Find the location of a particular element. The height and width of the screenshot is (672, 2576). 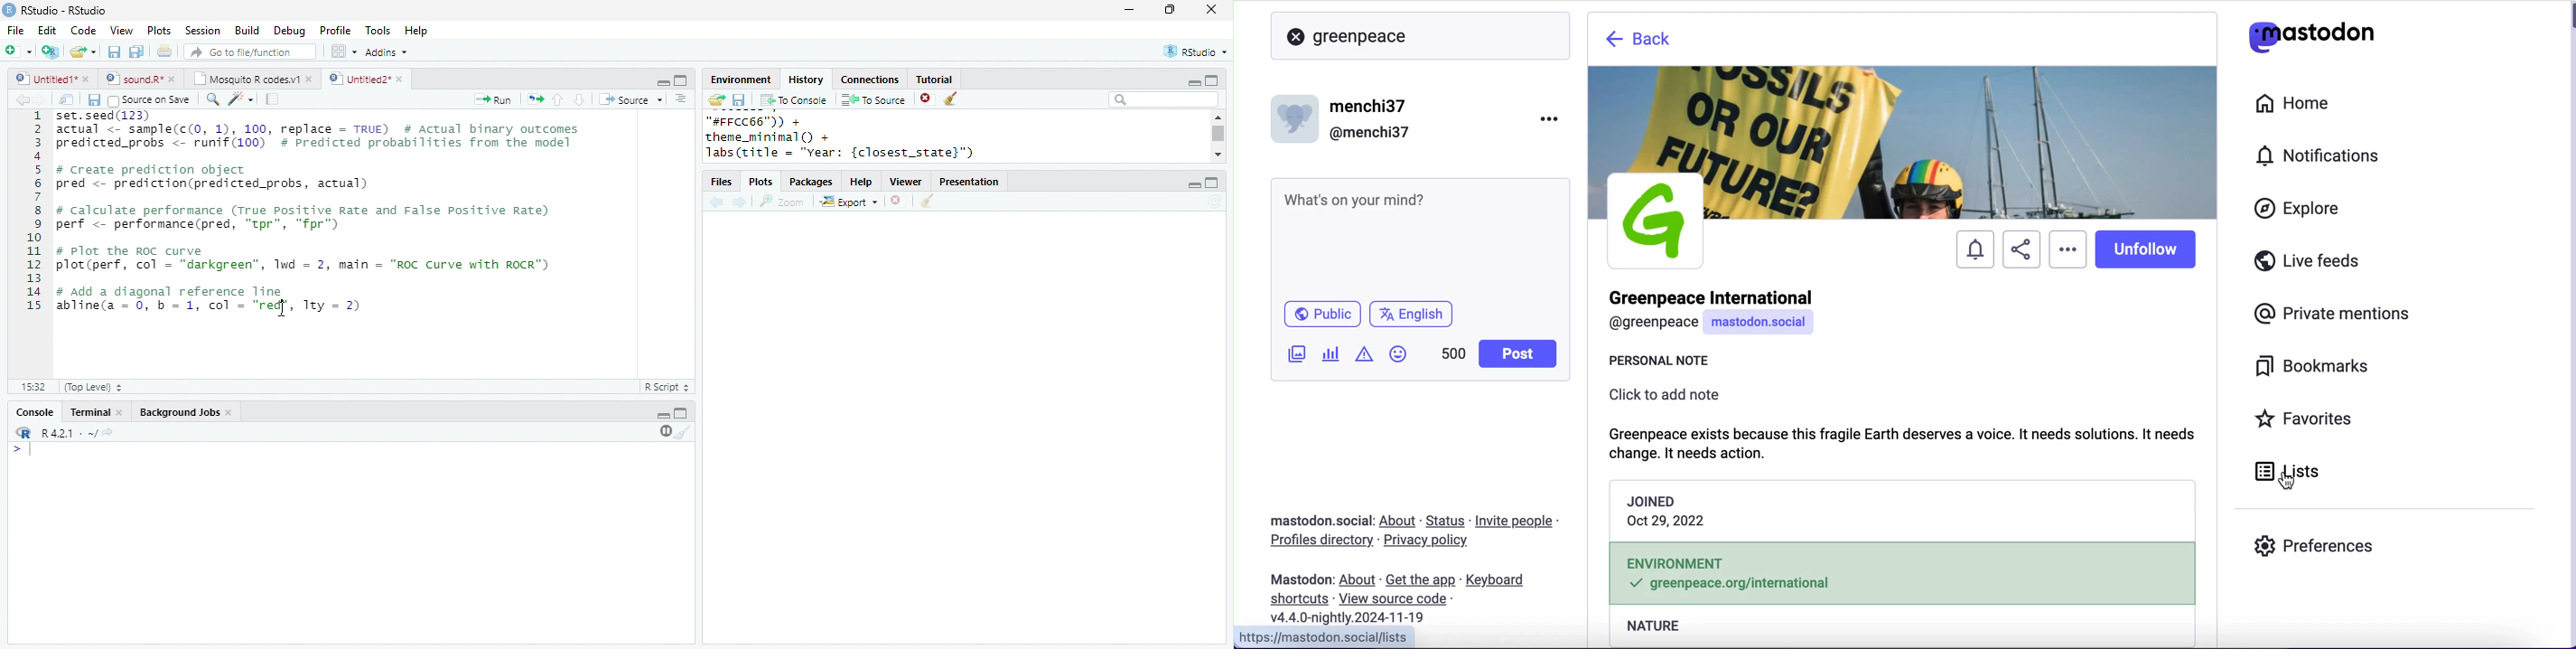

logo is located at coordinates (9, 9).